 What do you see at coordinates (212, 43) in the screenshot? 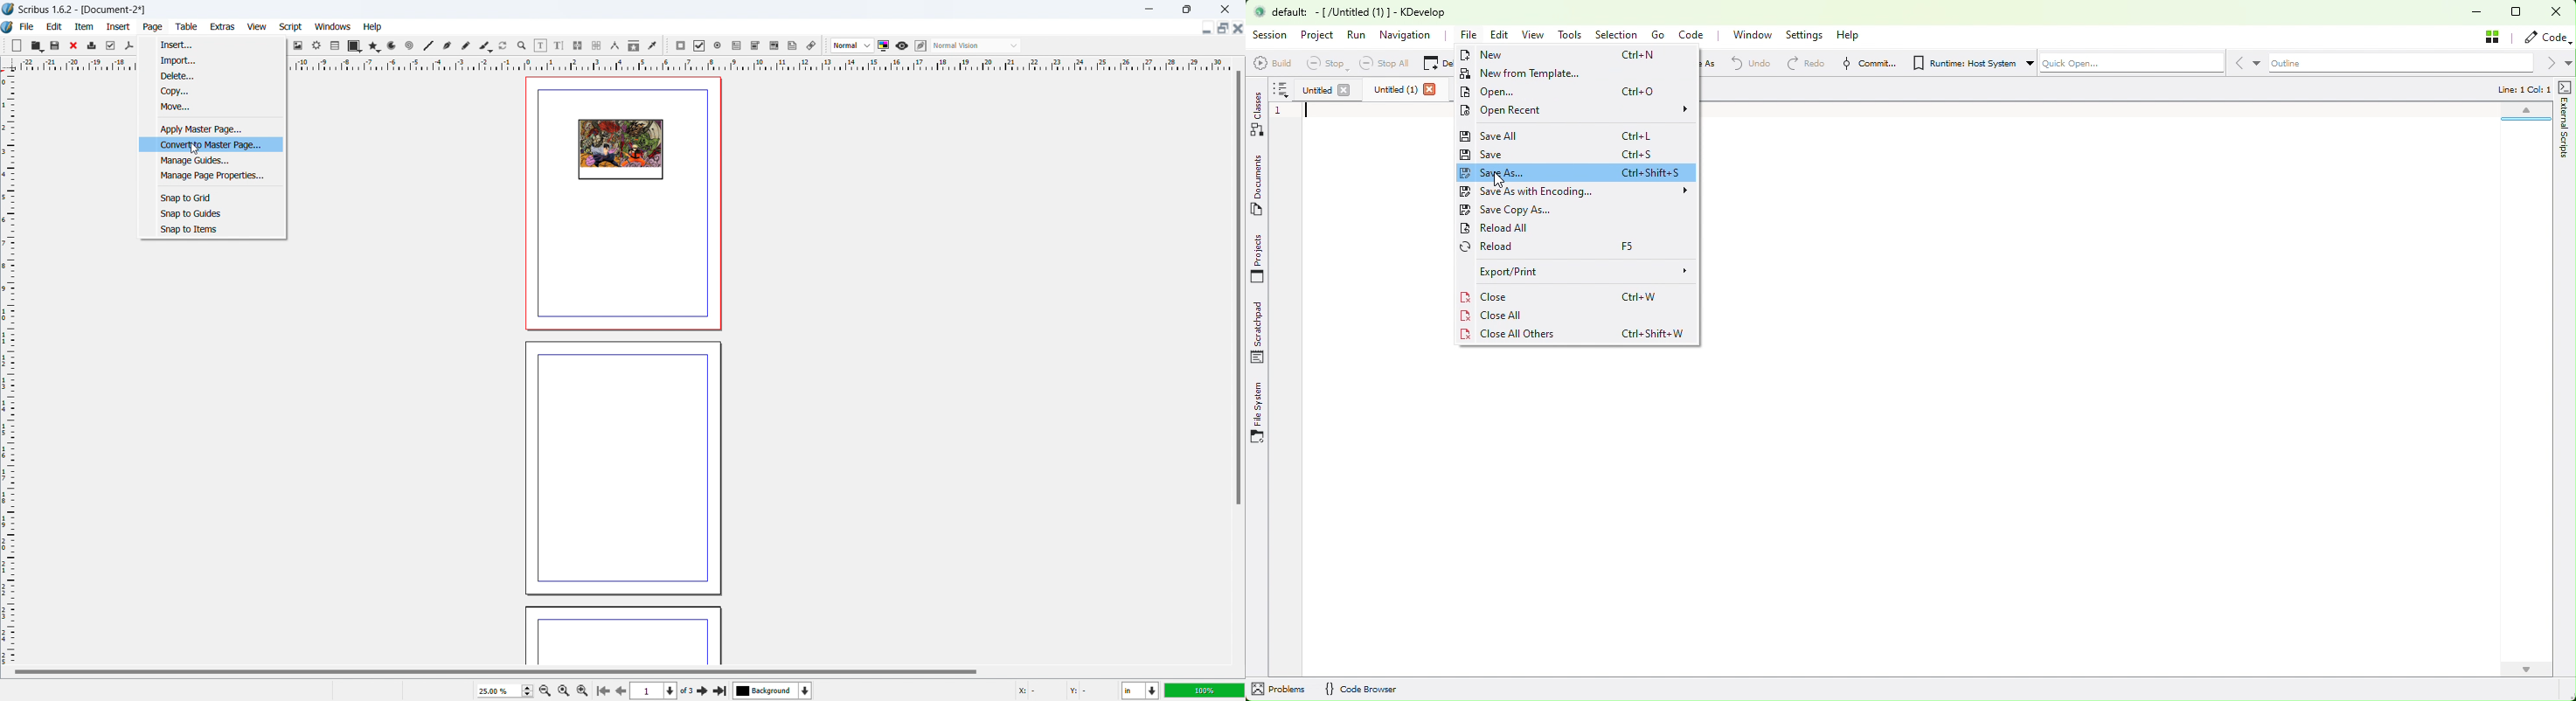
I see `insert` at bounding box center [212, 43].